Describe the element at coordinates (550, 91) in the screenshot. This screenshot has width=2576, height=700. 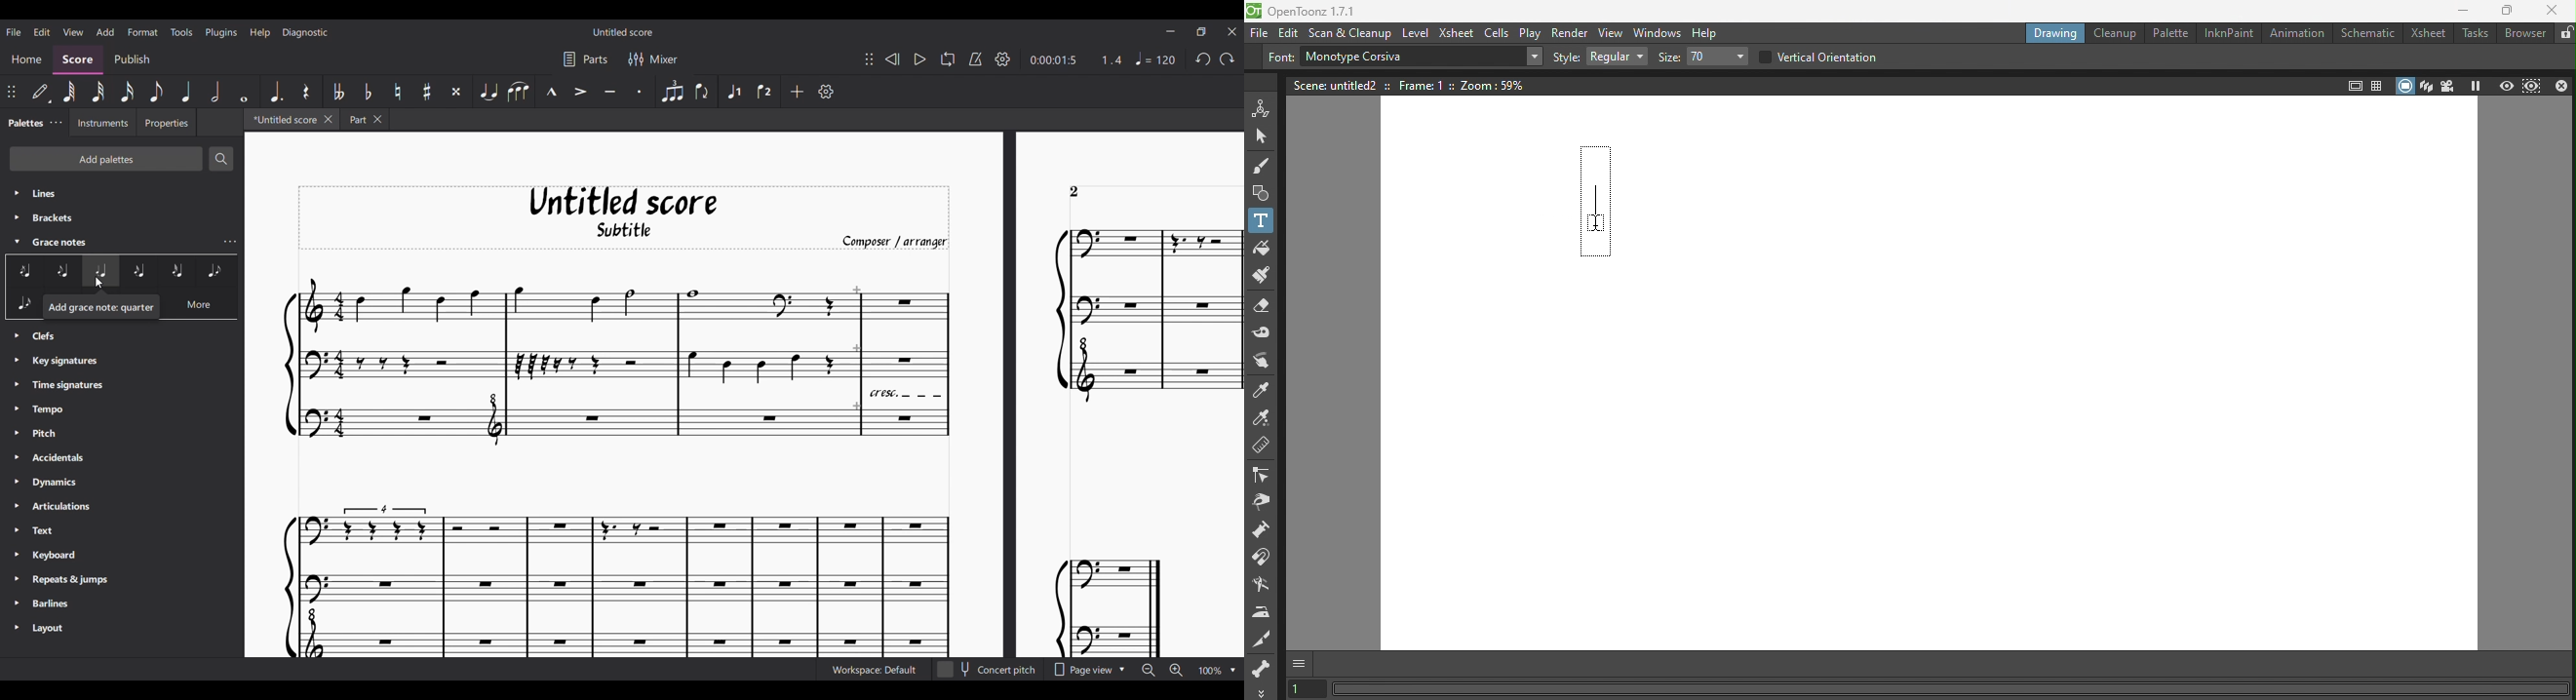
I see `Marcato` at that location.